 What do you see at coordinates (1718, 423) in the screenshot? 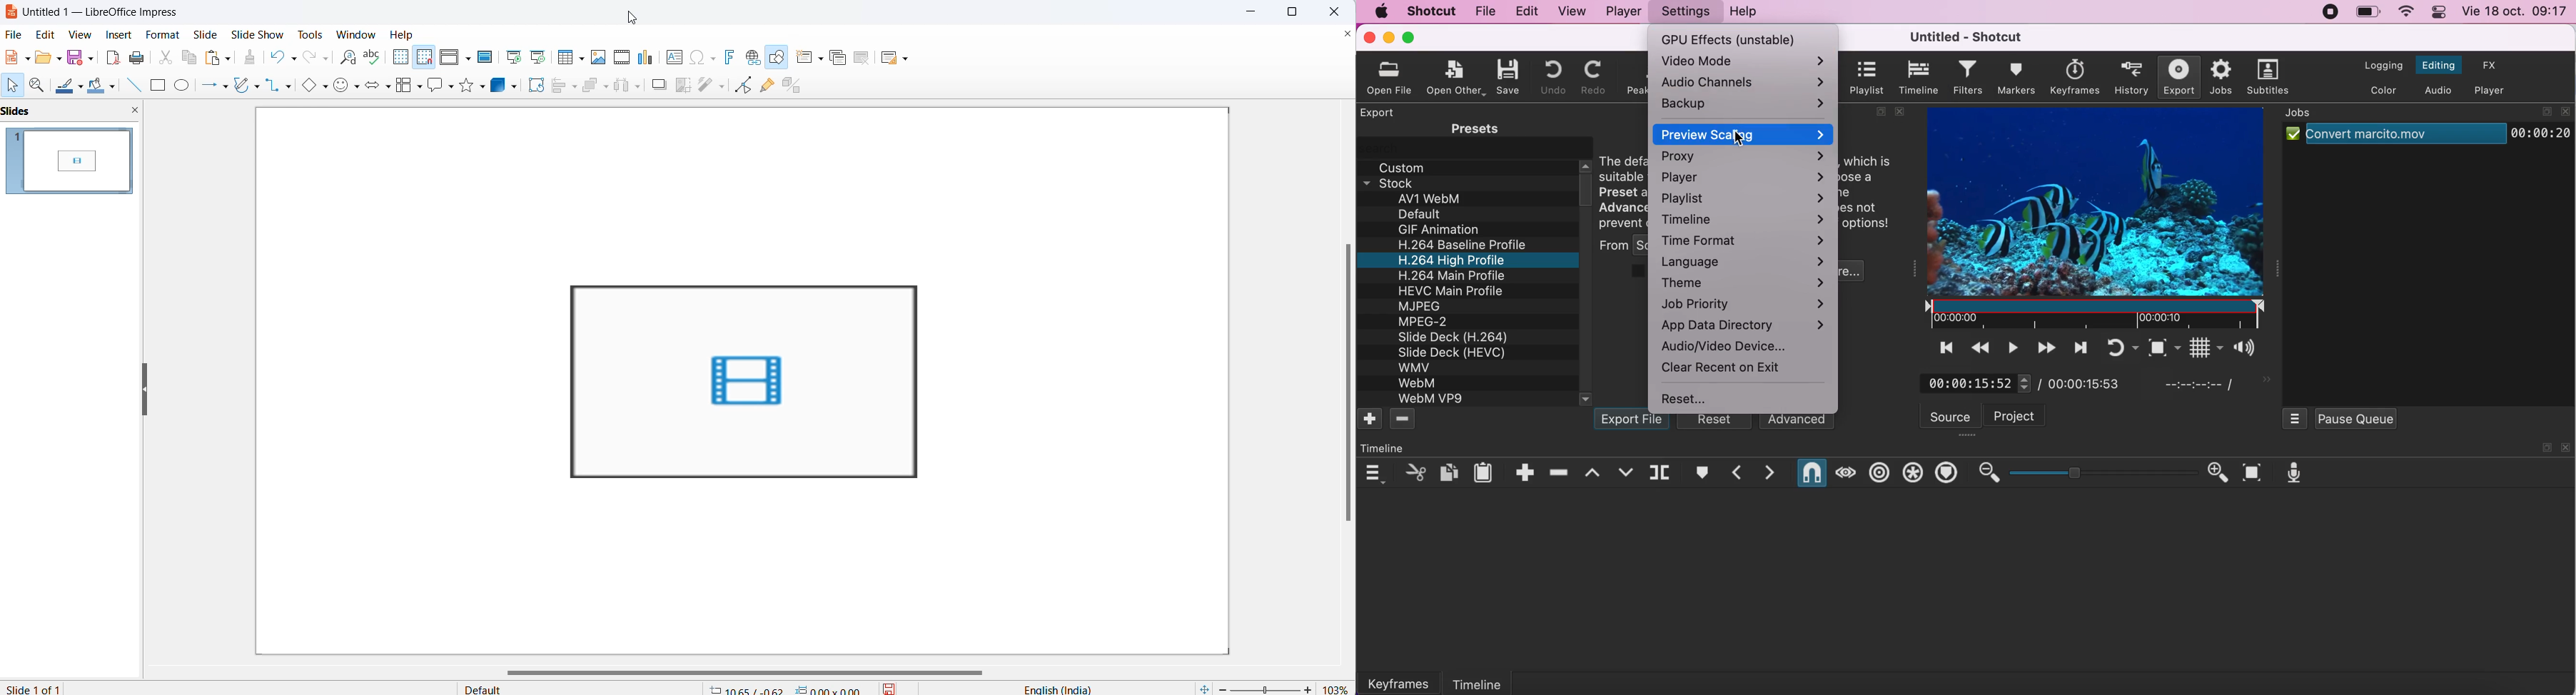
I see `reset` at bounding box center [1718, 423].